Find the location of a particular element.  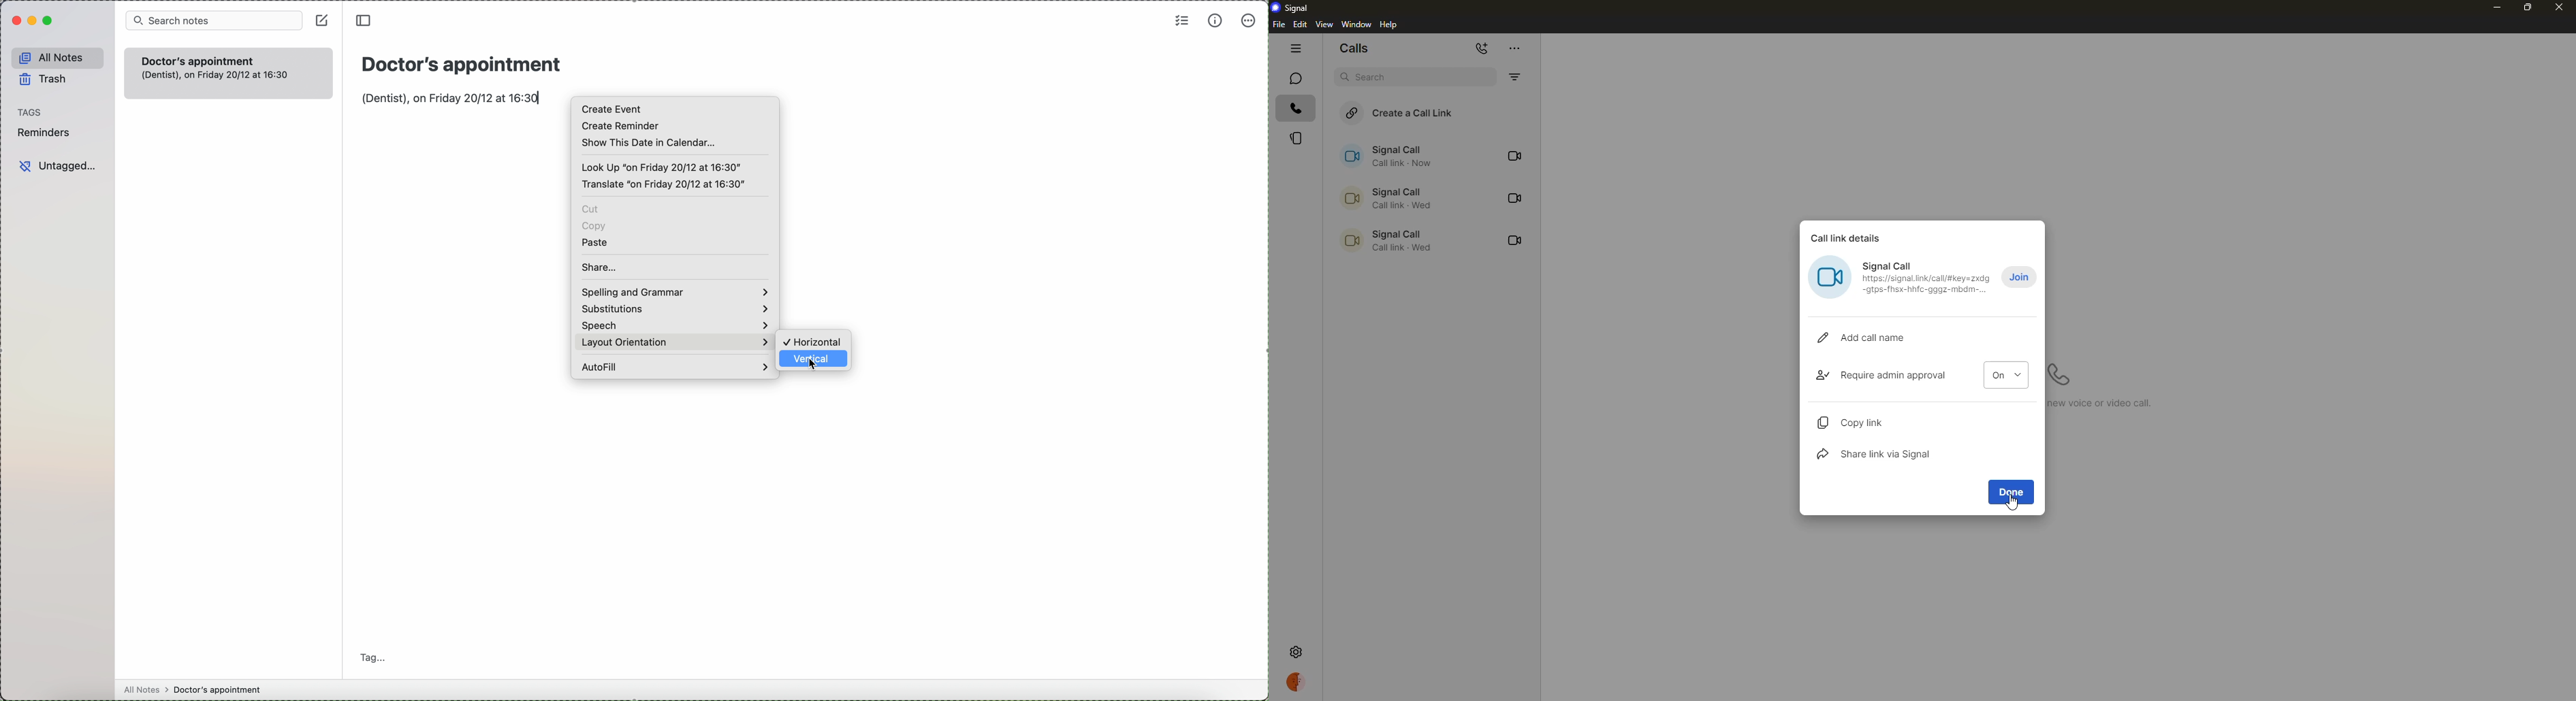

help is located at coordinates (1390, 24).